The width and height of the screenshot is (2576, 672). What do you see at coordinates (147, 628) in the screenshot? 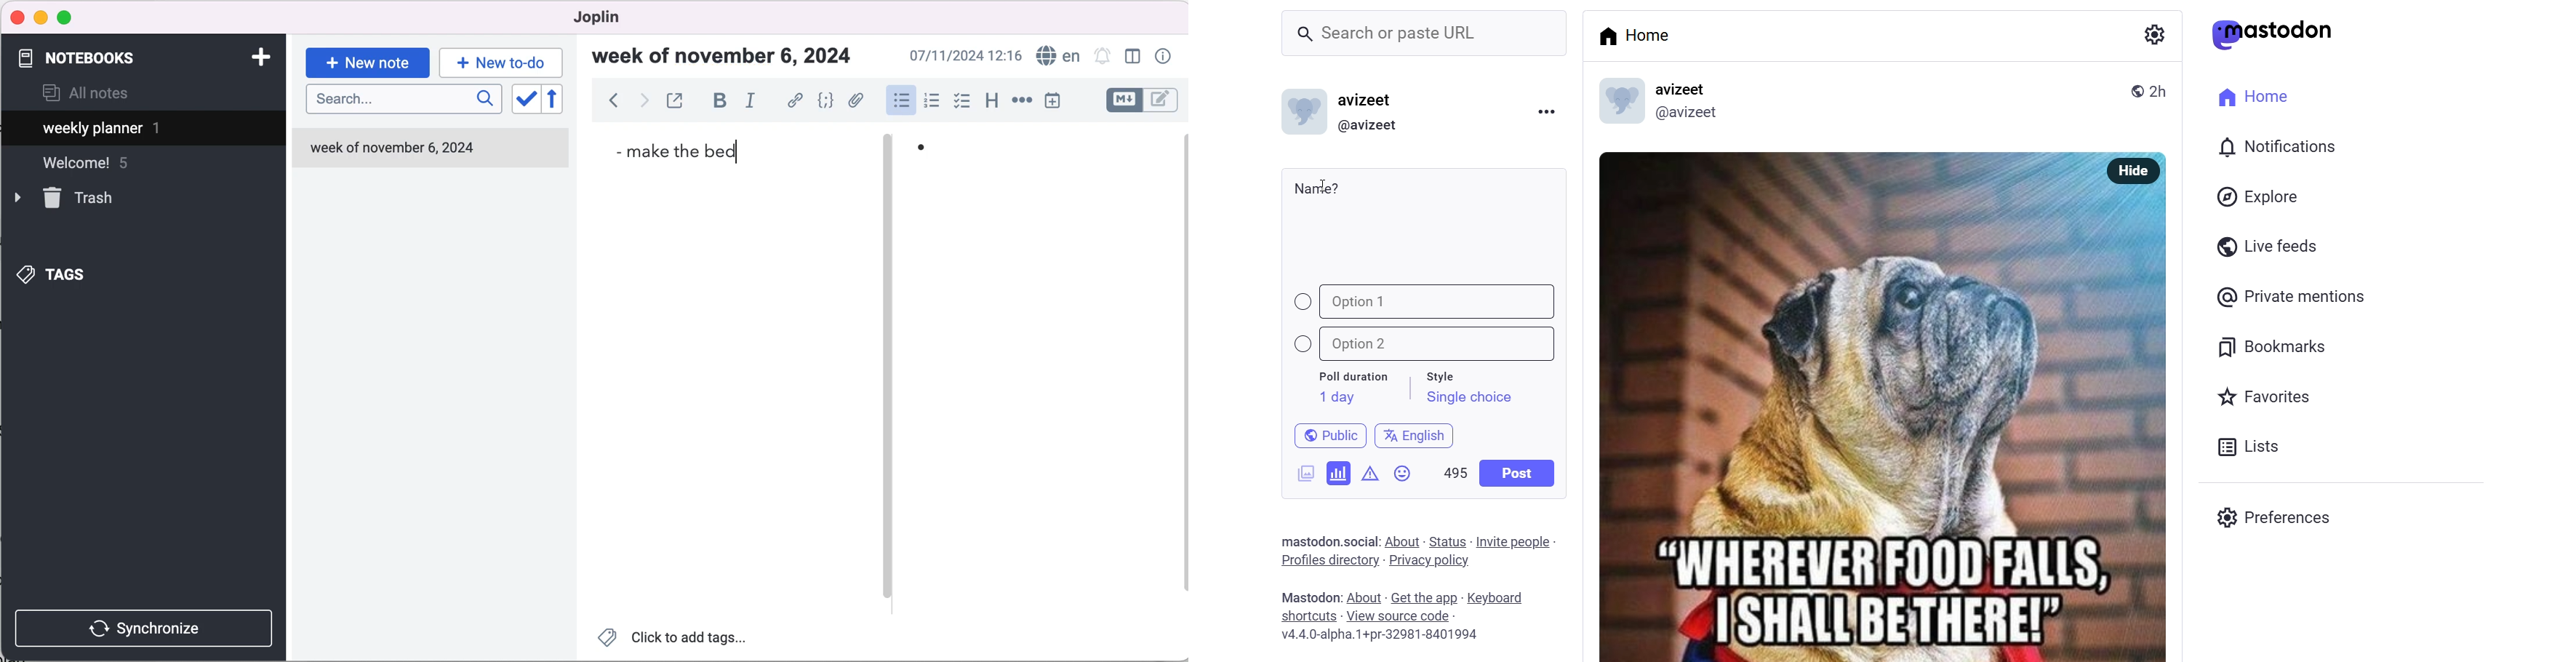
I see `synchronize` at bounding box center [147, 628].